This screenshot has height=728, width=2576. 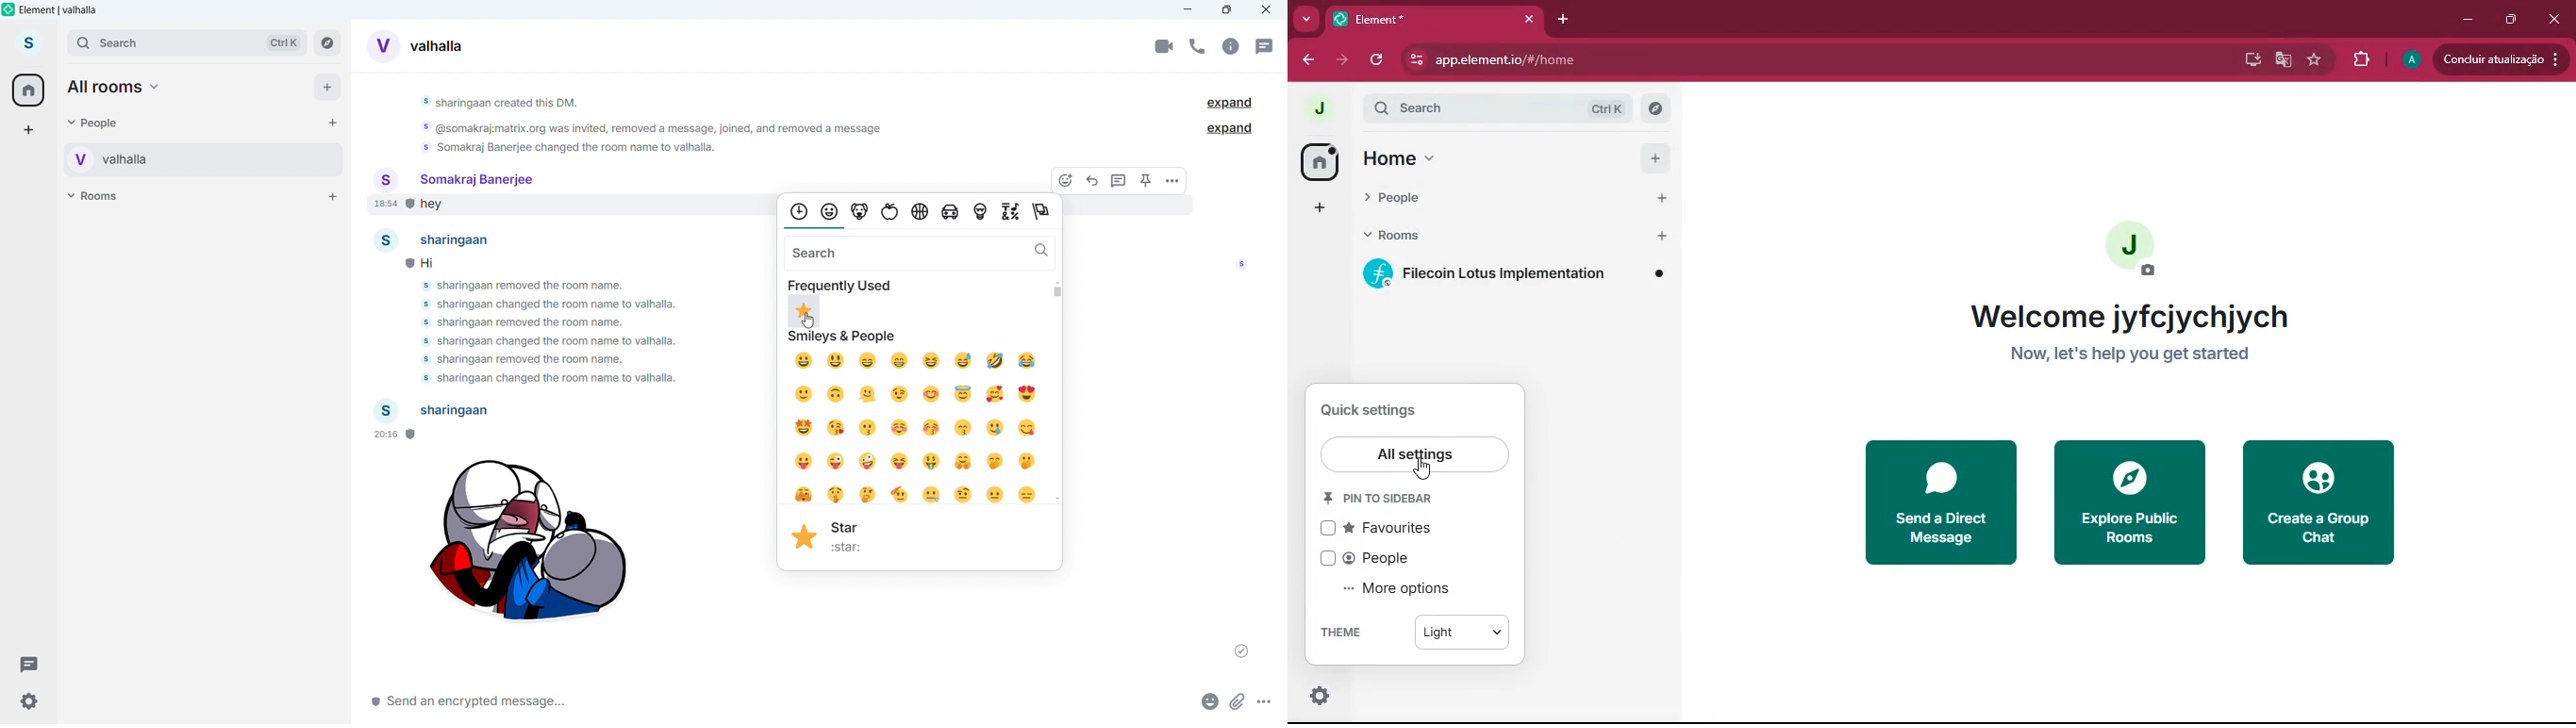 I want to click on quick settings, so click(x=1378, y=411).